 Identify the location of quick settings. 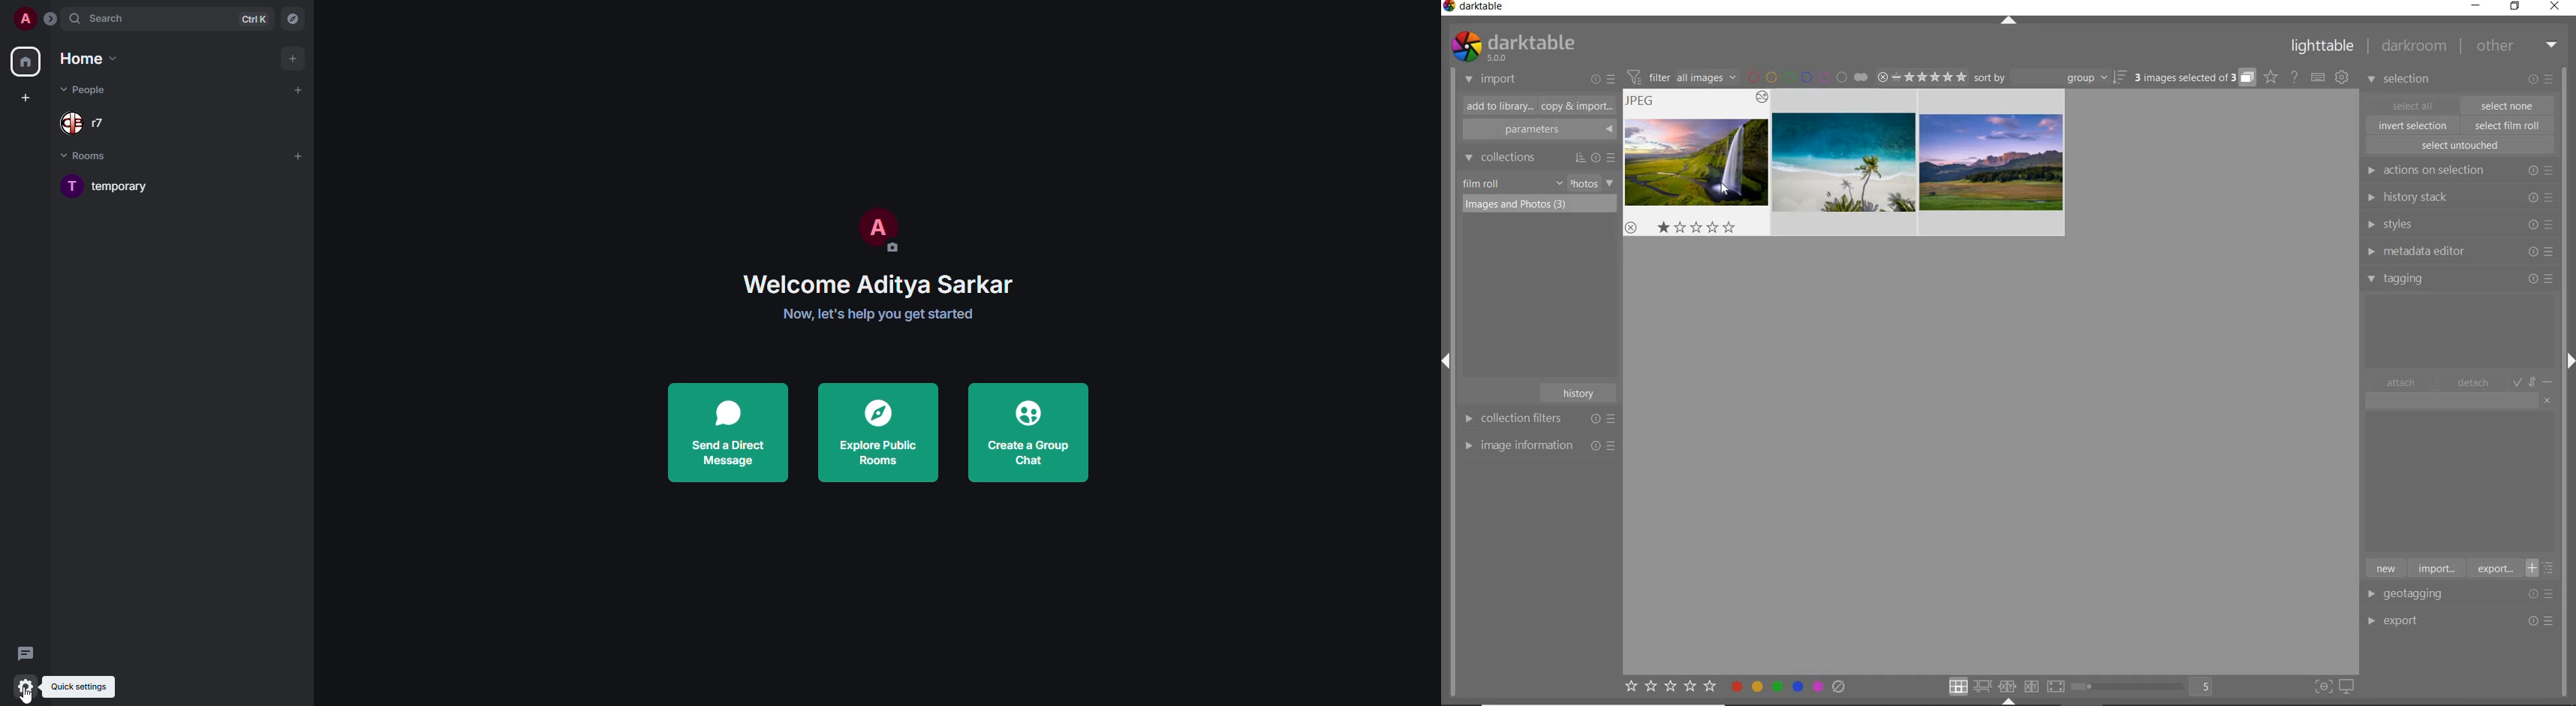
(25, 683).